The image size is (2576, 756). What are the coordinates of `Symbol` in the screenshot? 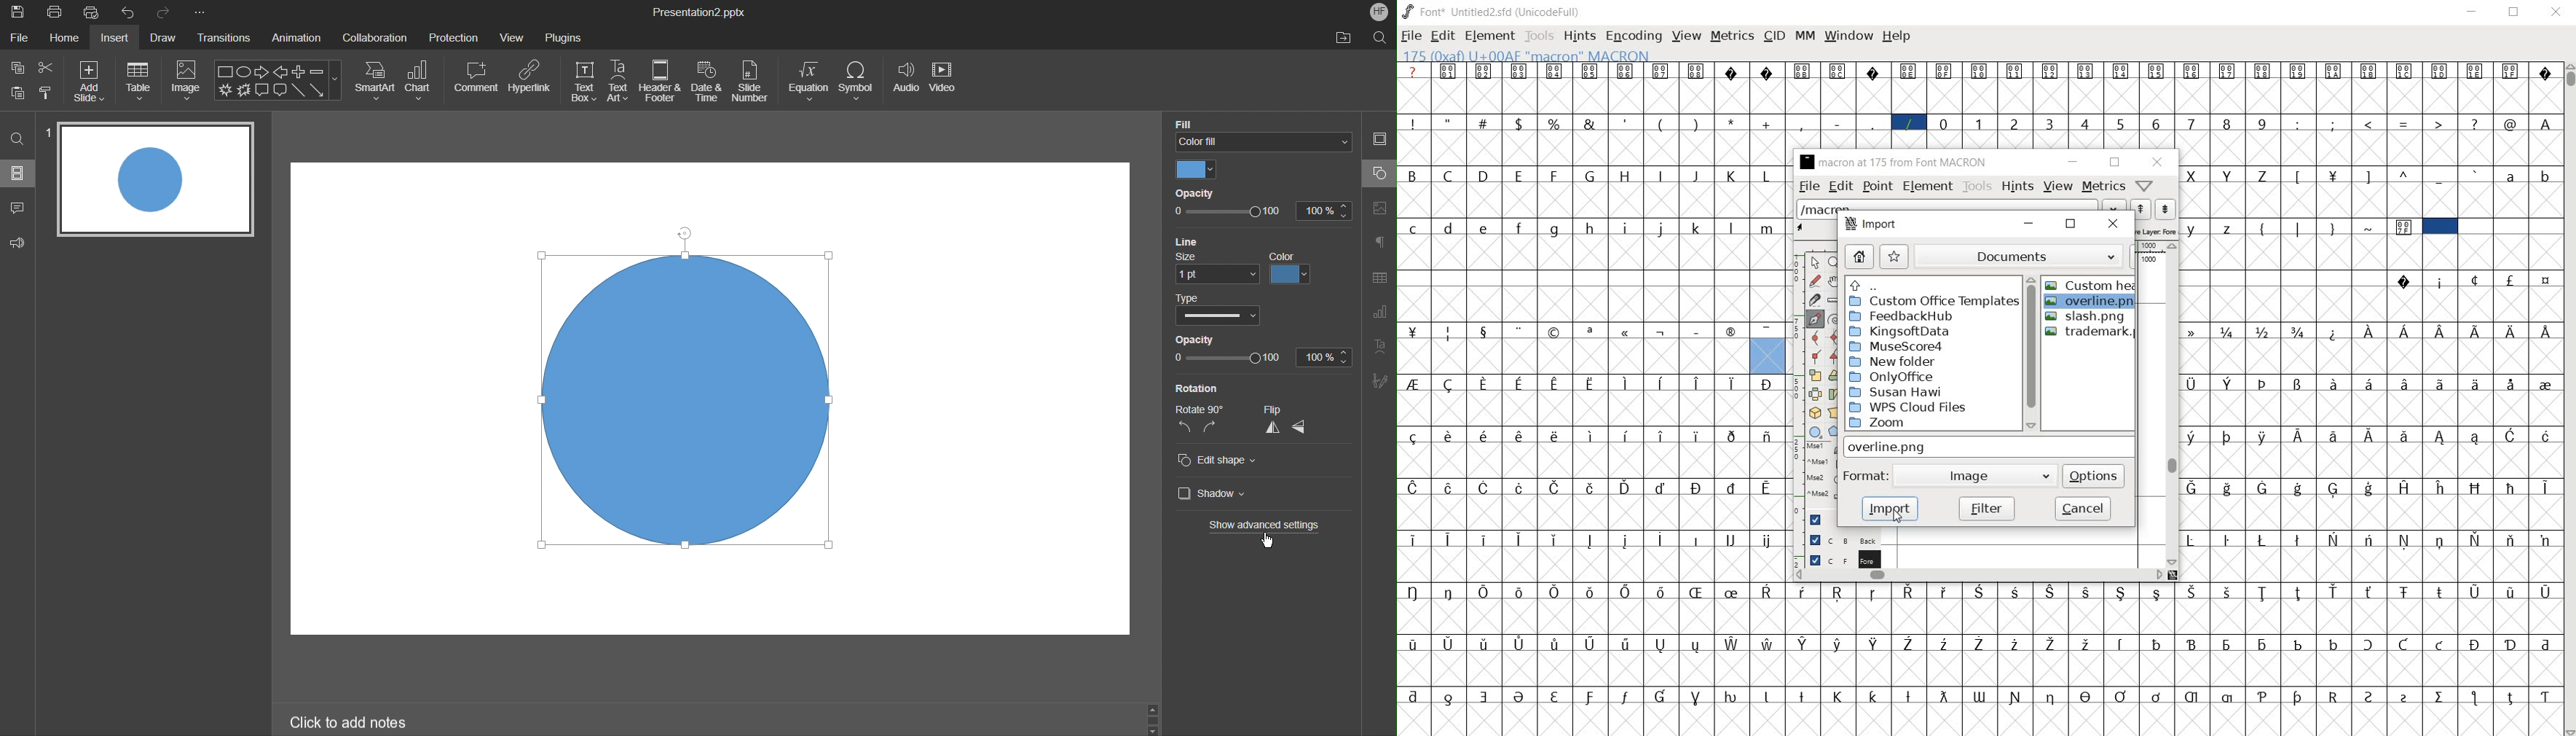 It's located at (2546, 384).